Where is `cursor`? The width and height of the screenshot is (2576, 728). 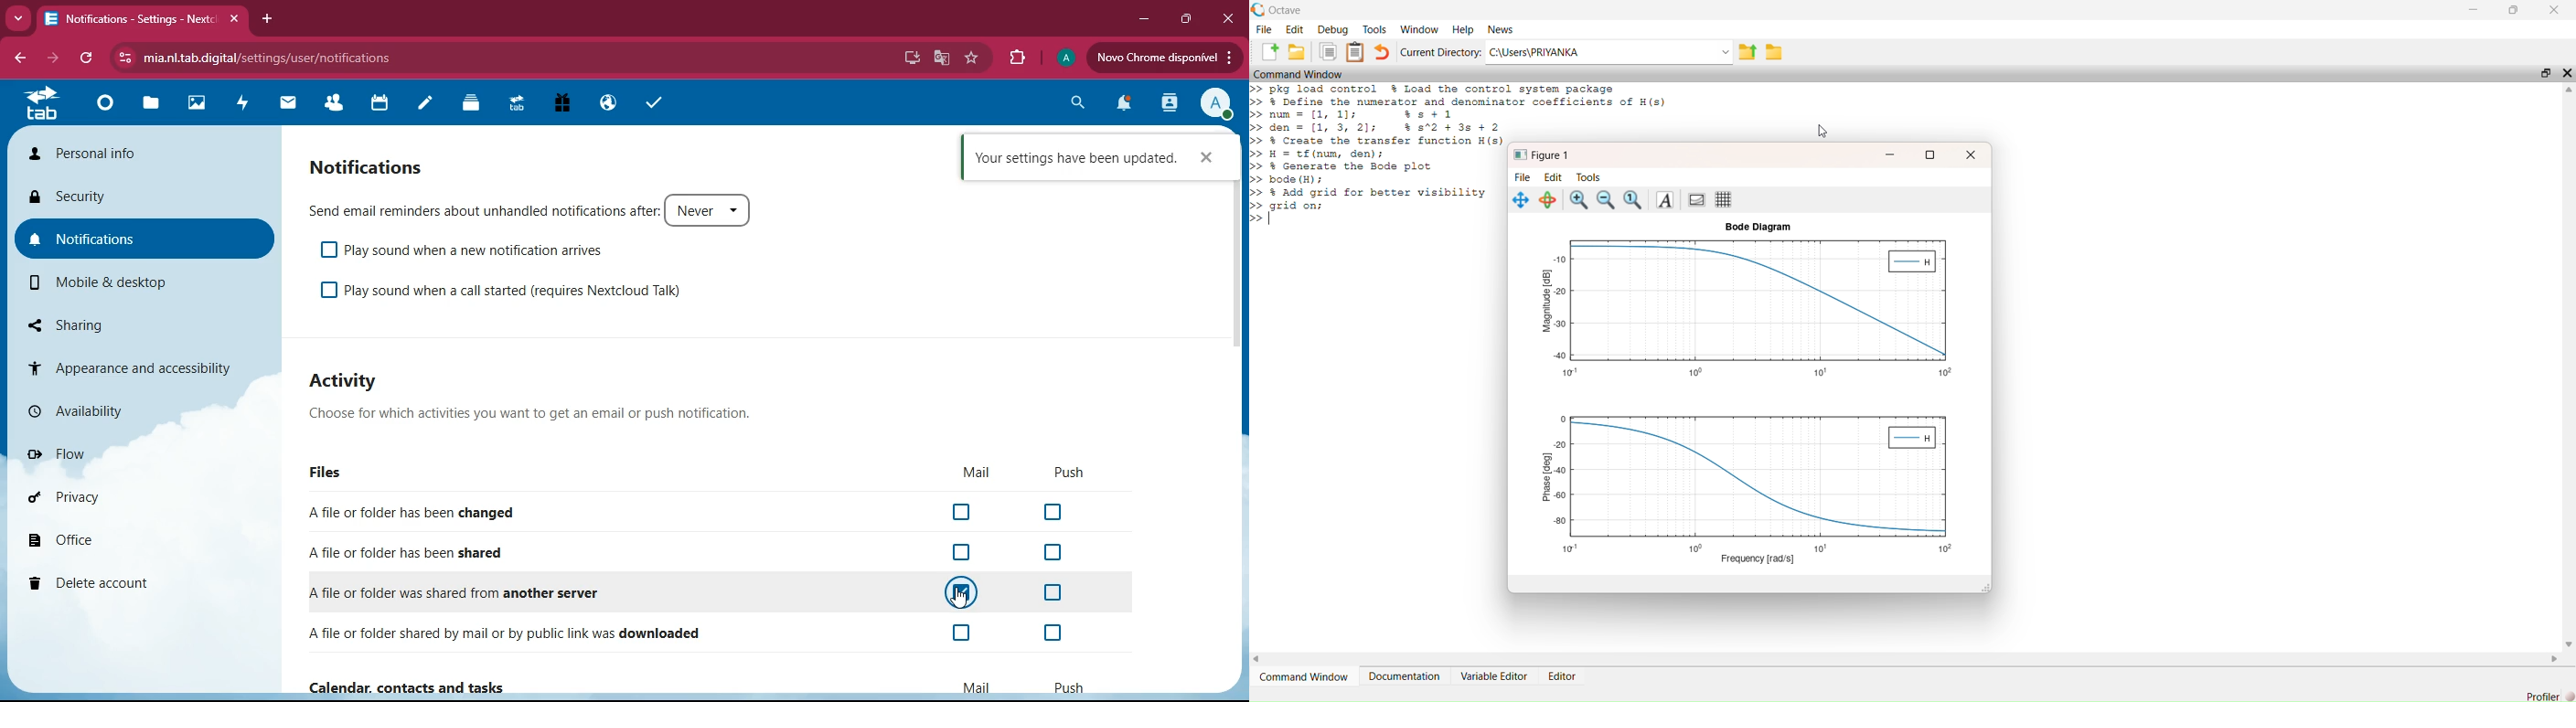 cursor is located at coordinates (1822, 131).